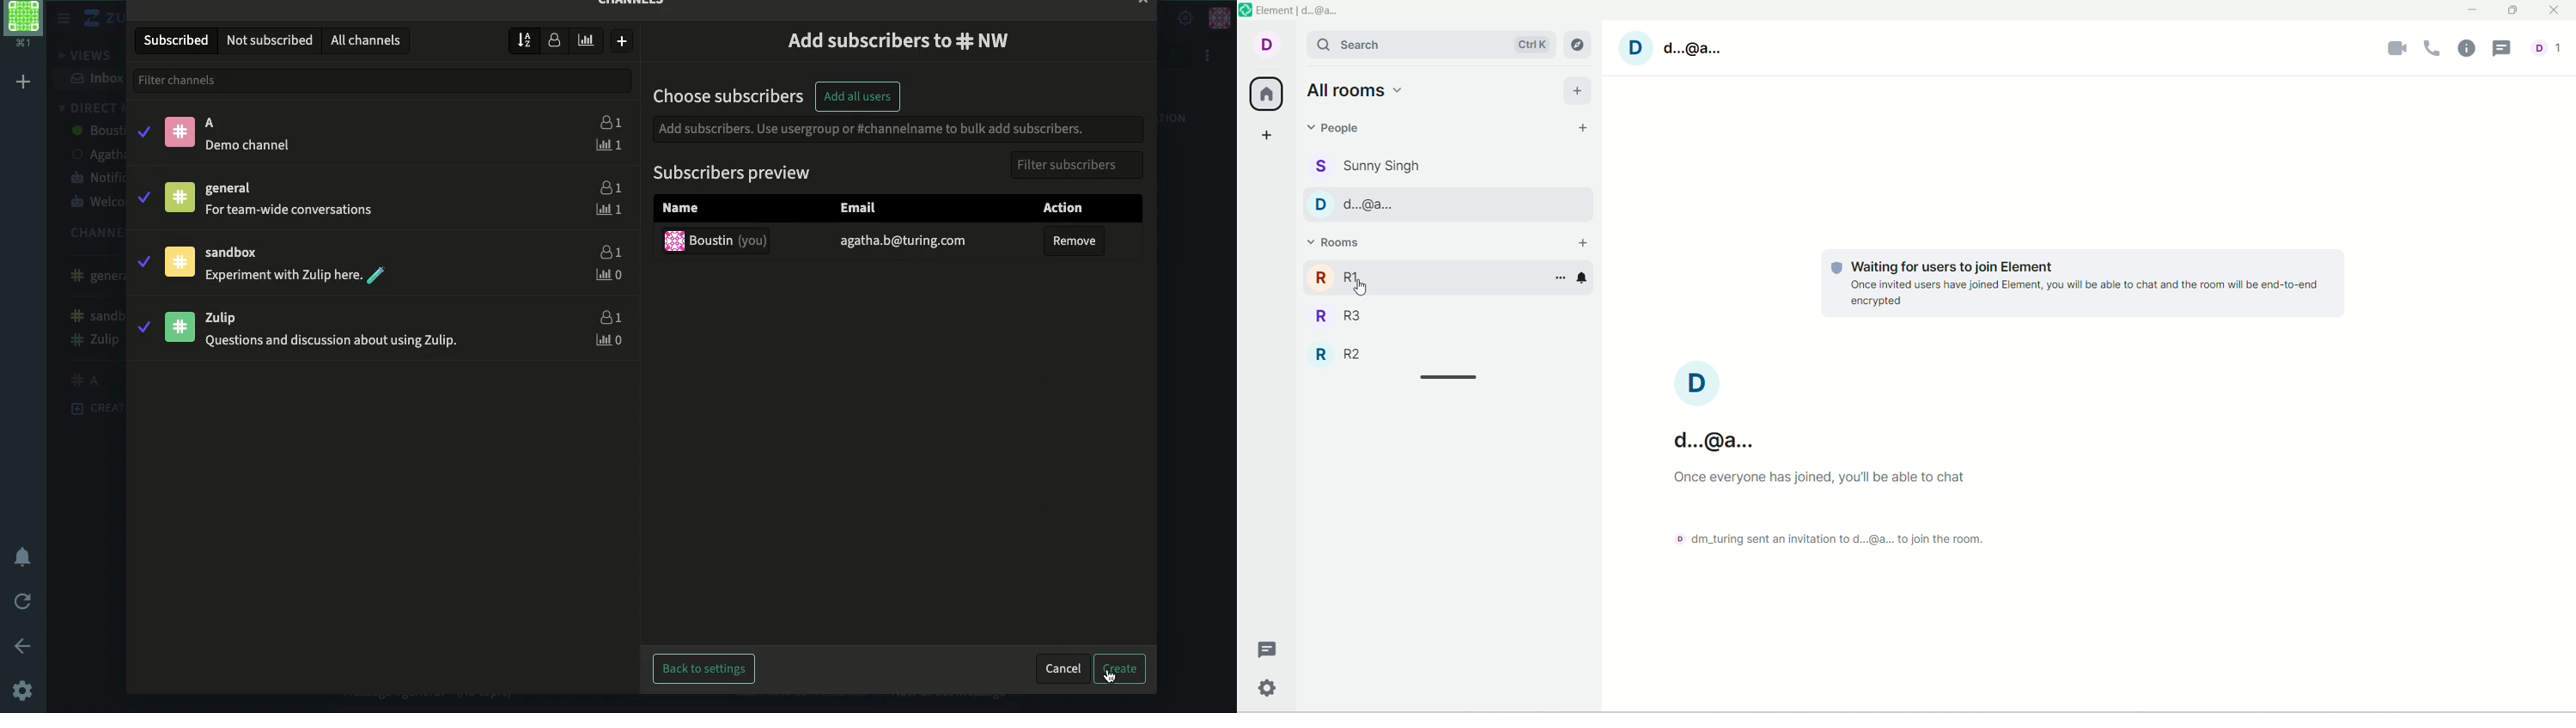 Image resolution: width=2576 pixels, height=728 pixels. What do you see at coordinates (1431, 43) in the screenshot?
I see `search` at bounding box center [1431, 43].